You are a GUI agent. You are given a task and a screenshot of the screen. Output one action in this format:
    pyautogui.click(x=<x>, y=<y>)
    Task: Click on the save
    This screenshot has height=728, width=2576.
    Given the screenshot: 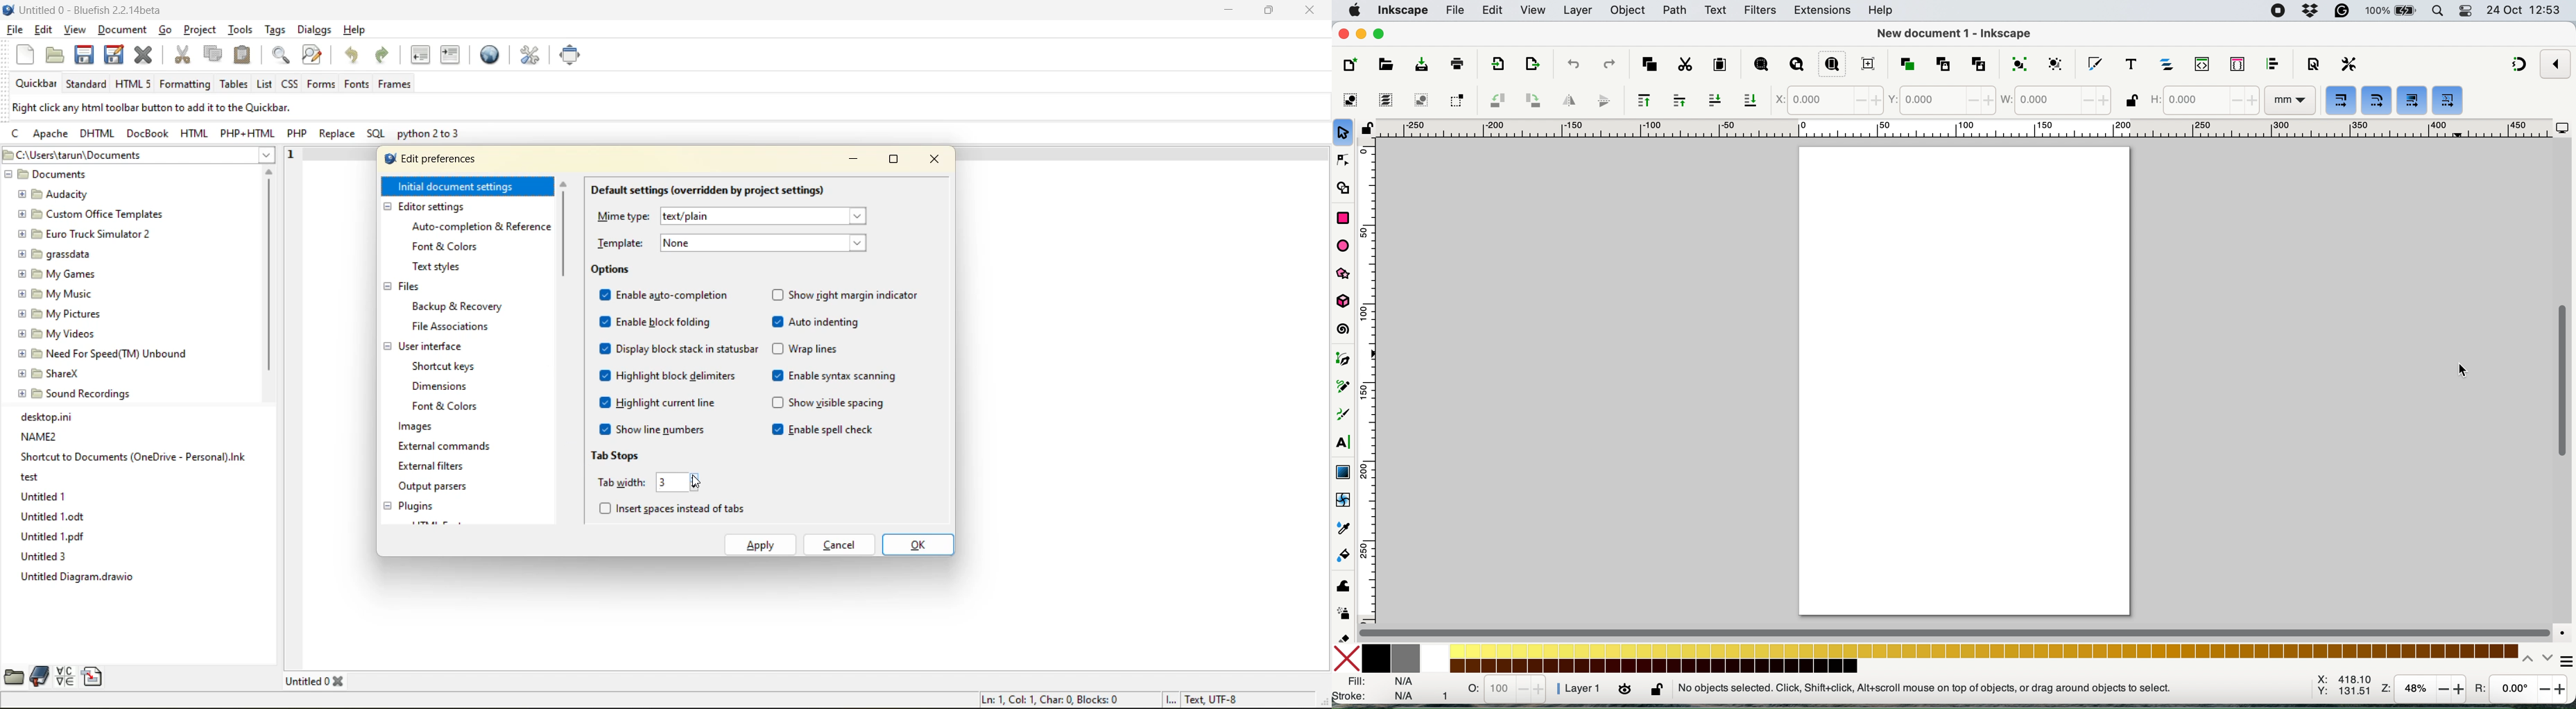 What is the action you would take?
    pyautogui.click(x=1421, y=66)
    